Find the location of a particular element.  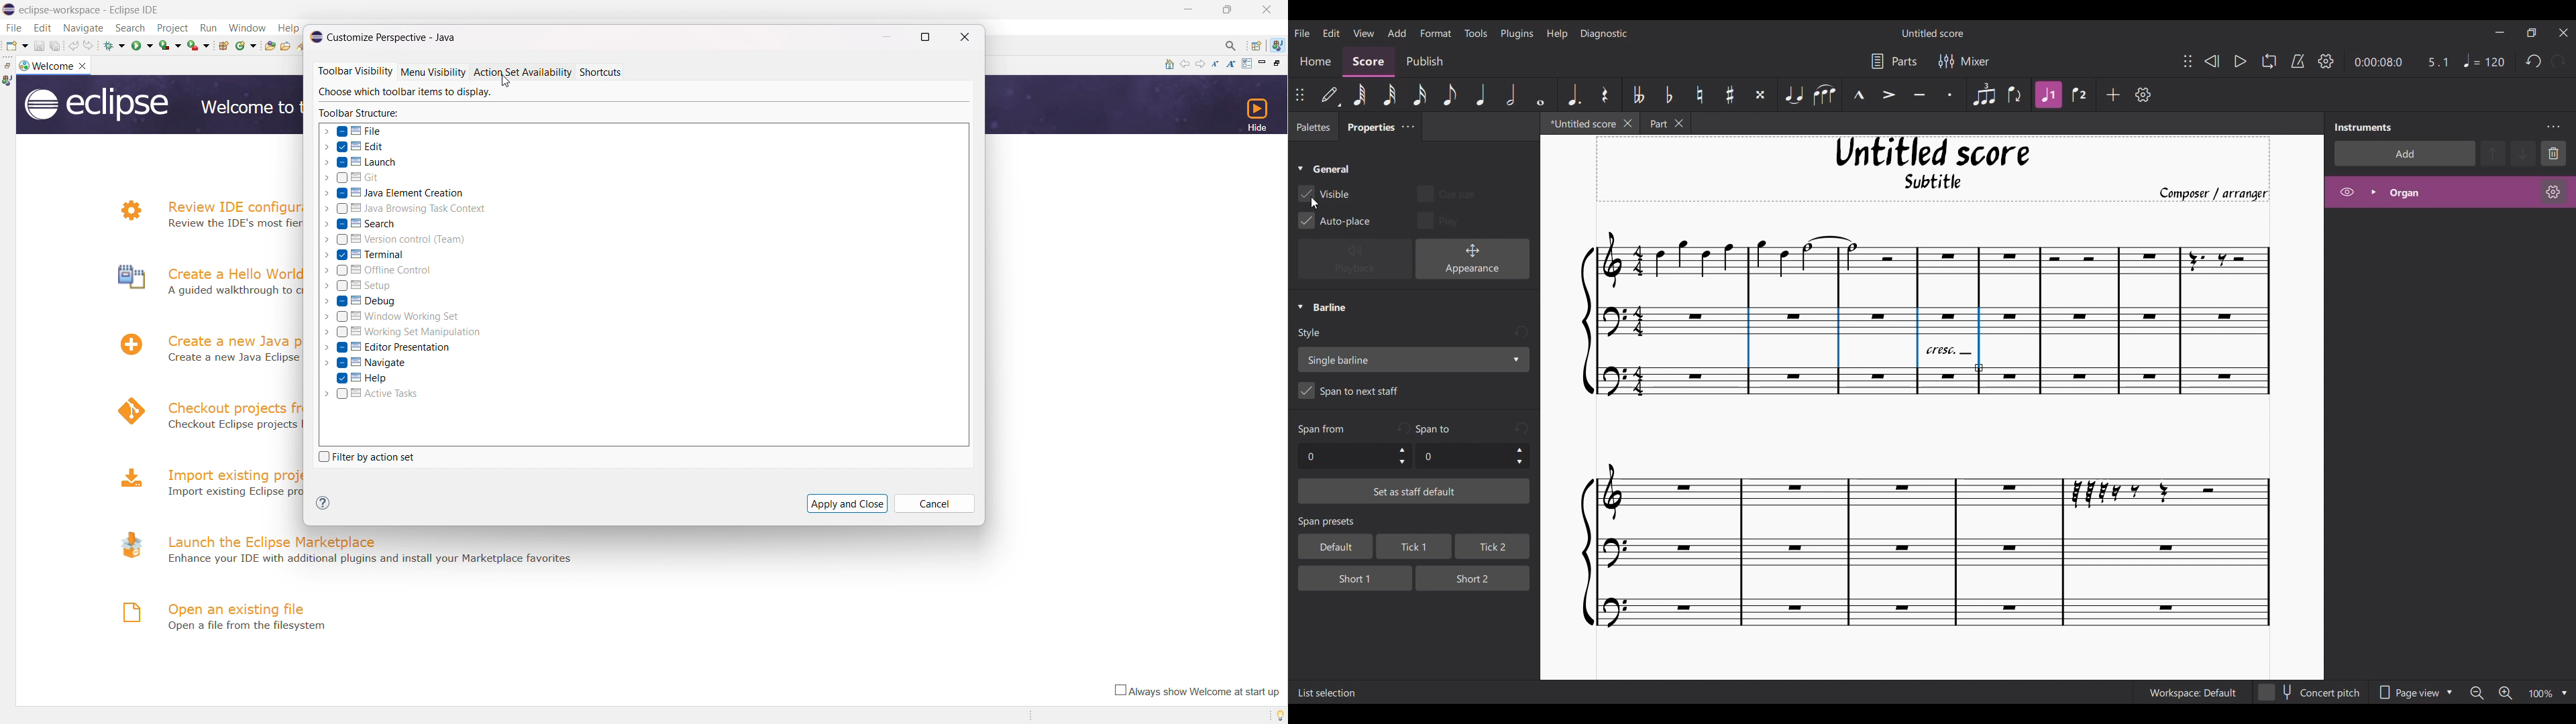

Augmentation dot is located at coordinates (1572, 94).